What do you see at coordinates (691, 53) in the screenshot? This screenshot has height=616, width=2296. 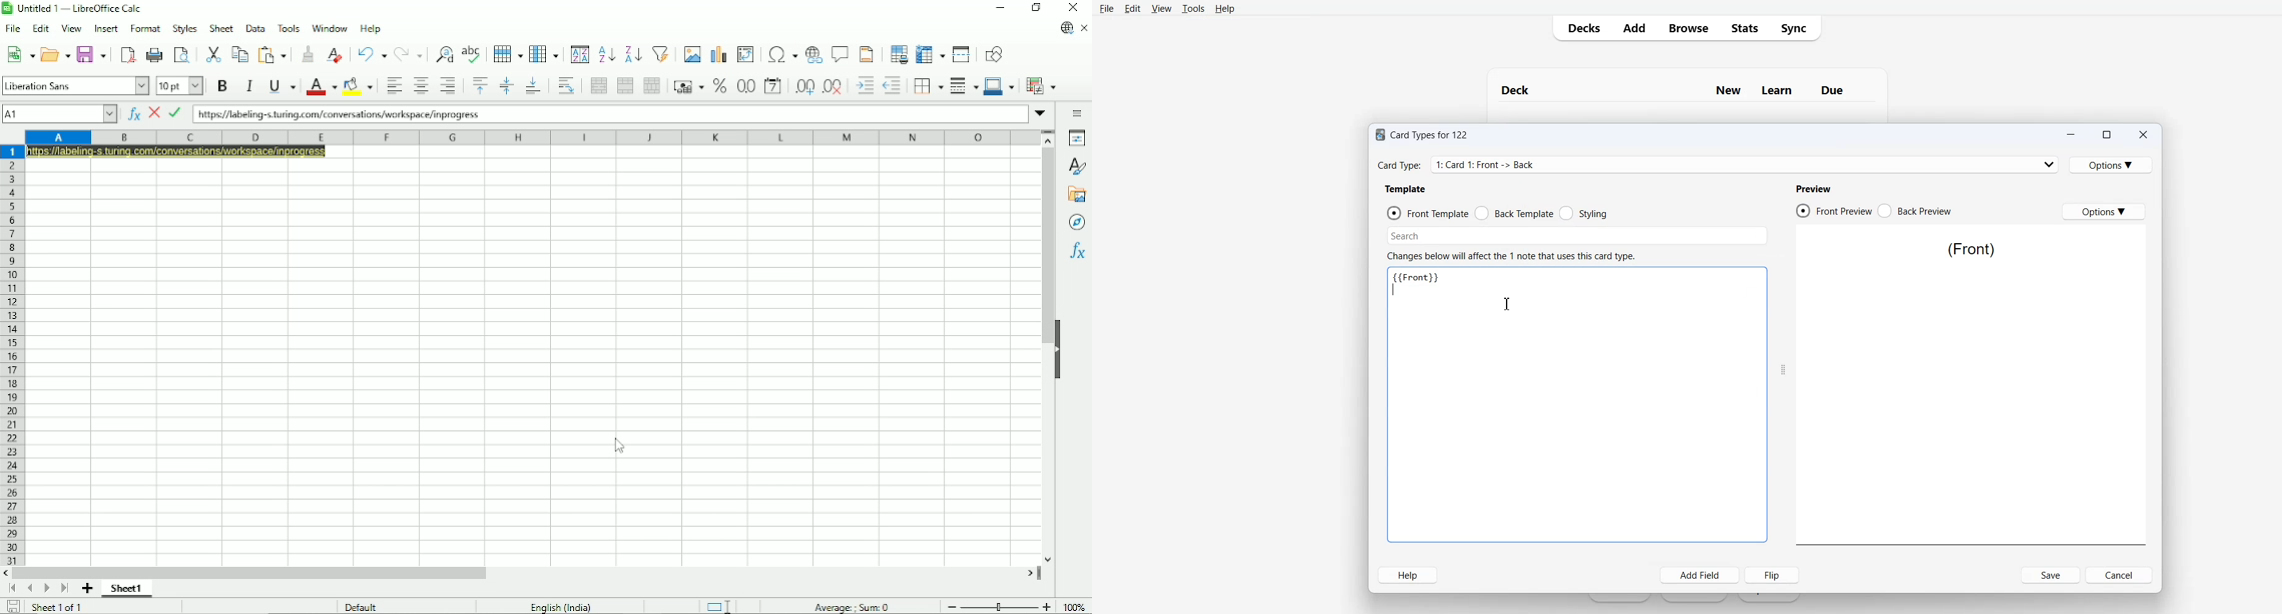 I see `Insert image` at bounding box center [691, 53].